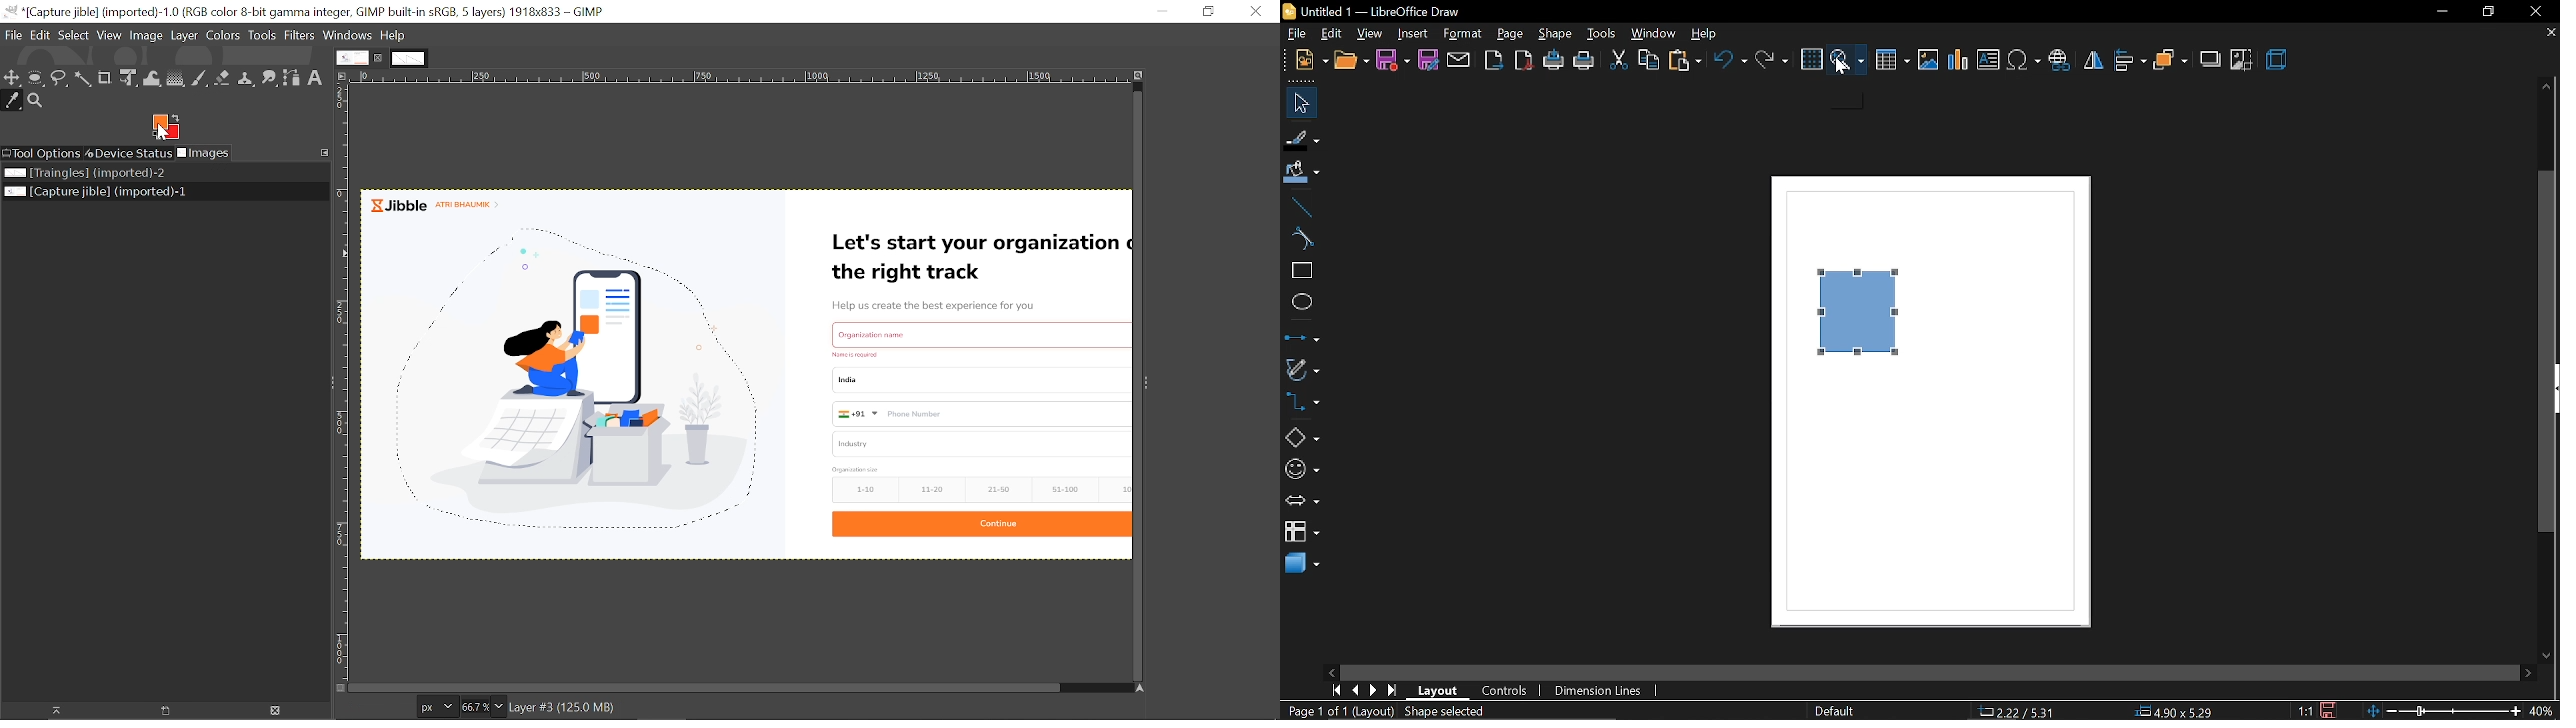  Describe the element at coordinates (1462, 34) in the screenshot. I see `format` at that location.